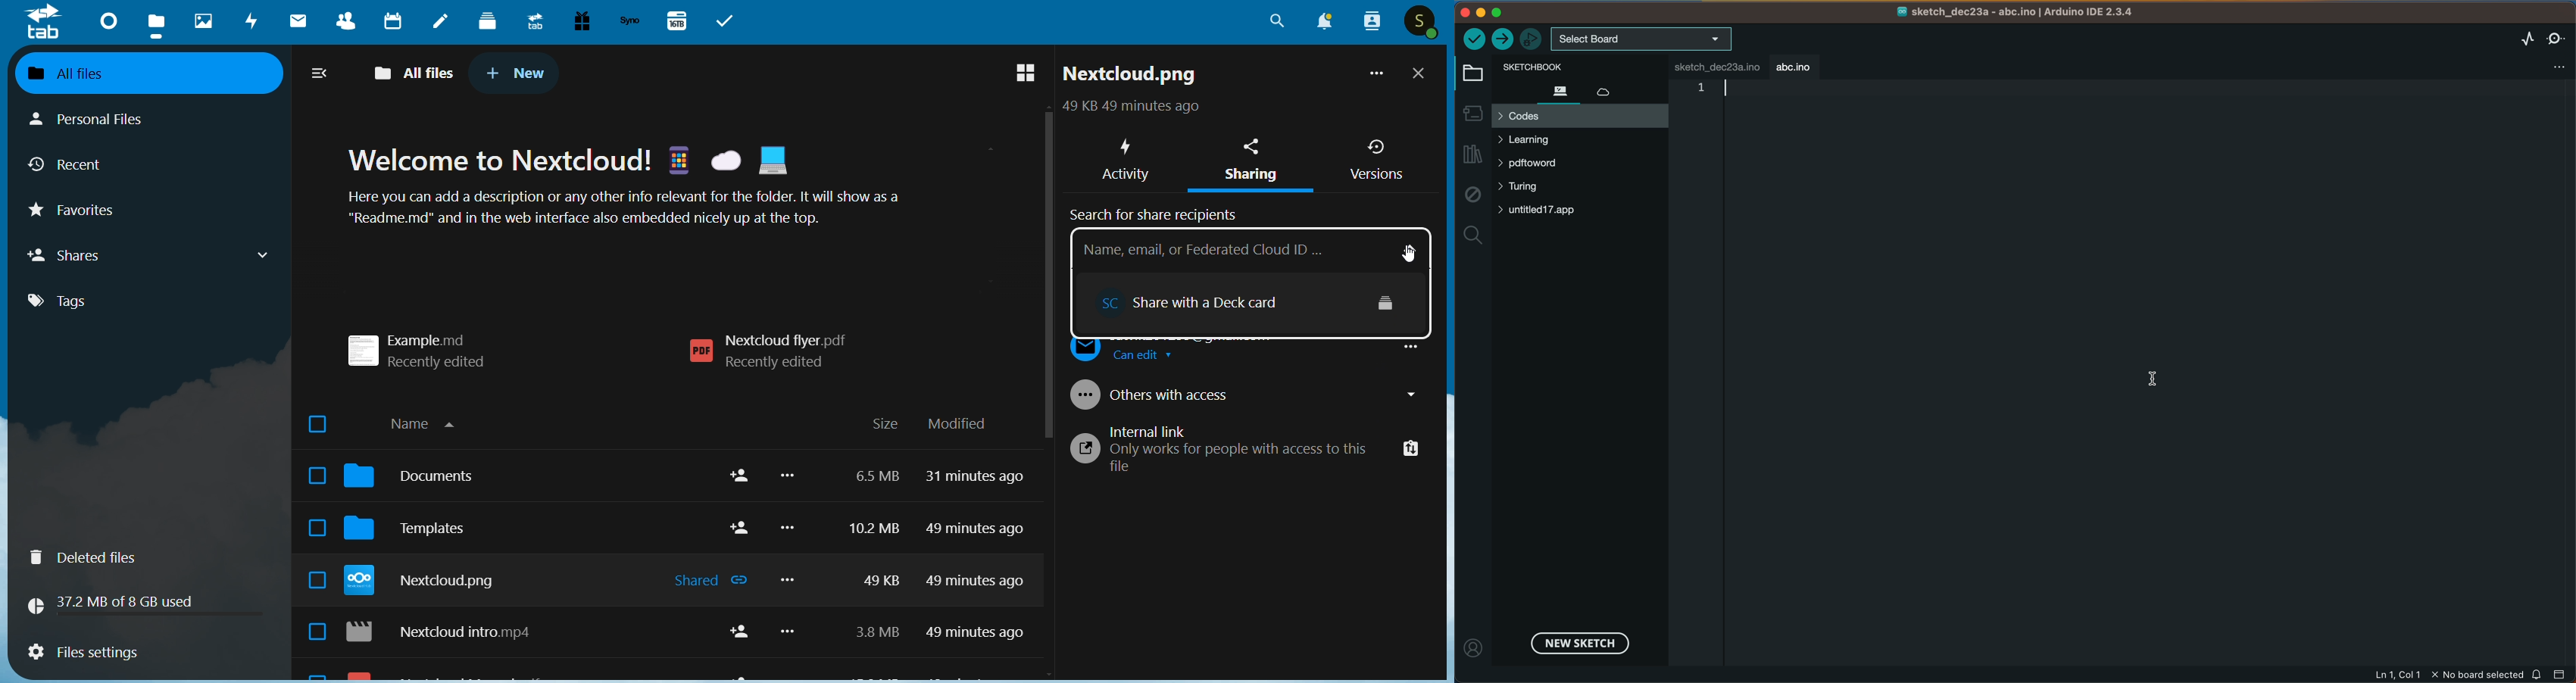  What do you see at coordinates (295, 23) in the screenshot?
I see `mail` at bounding box center [295, 23].